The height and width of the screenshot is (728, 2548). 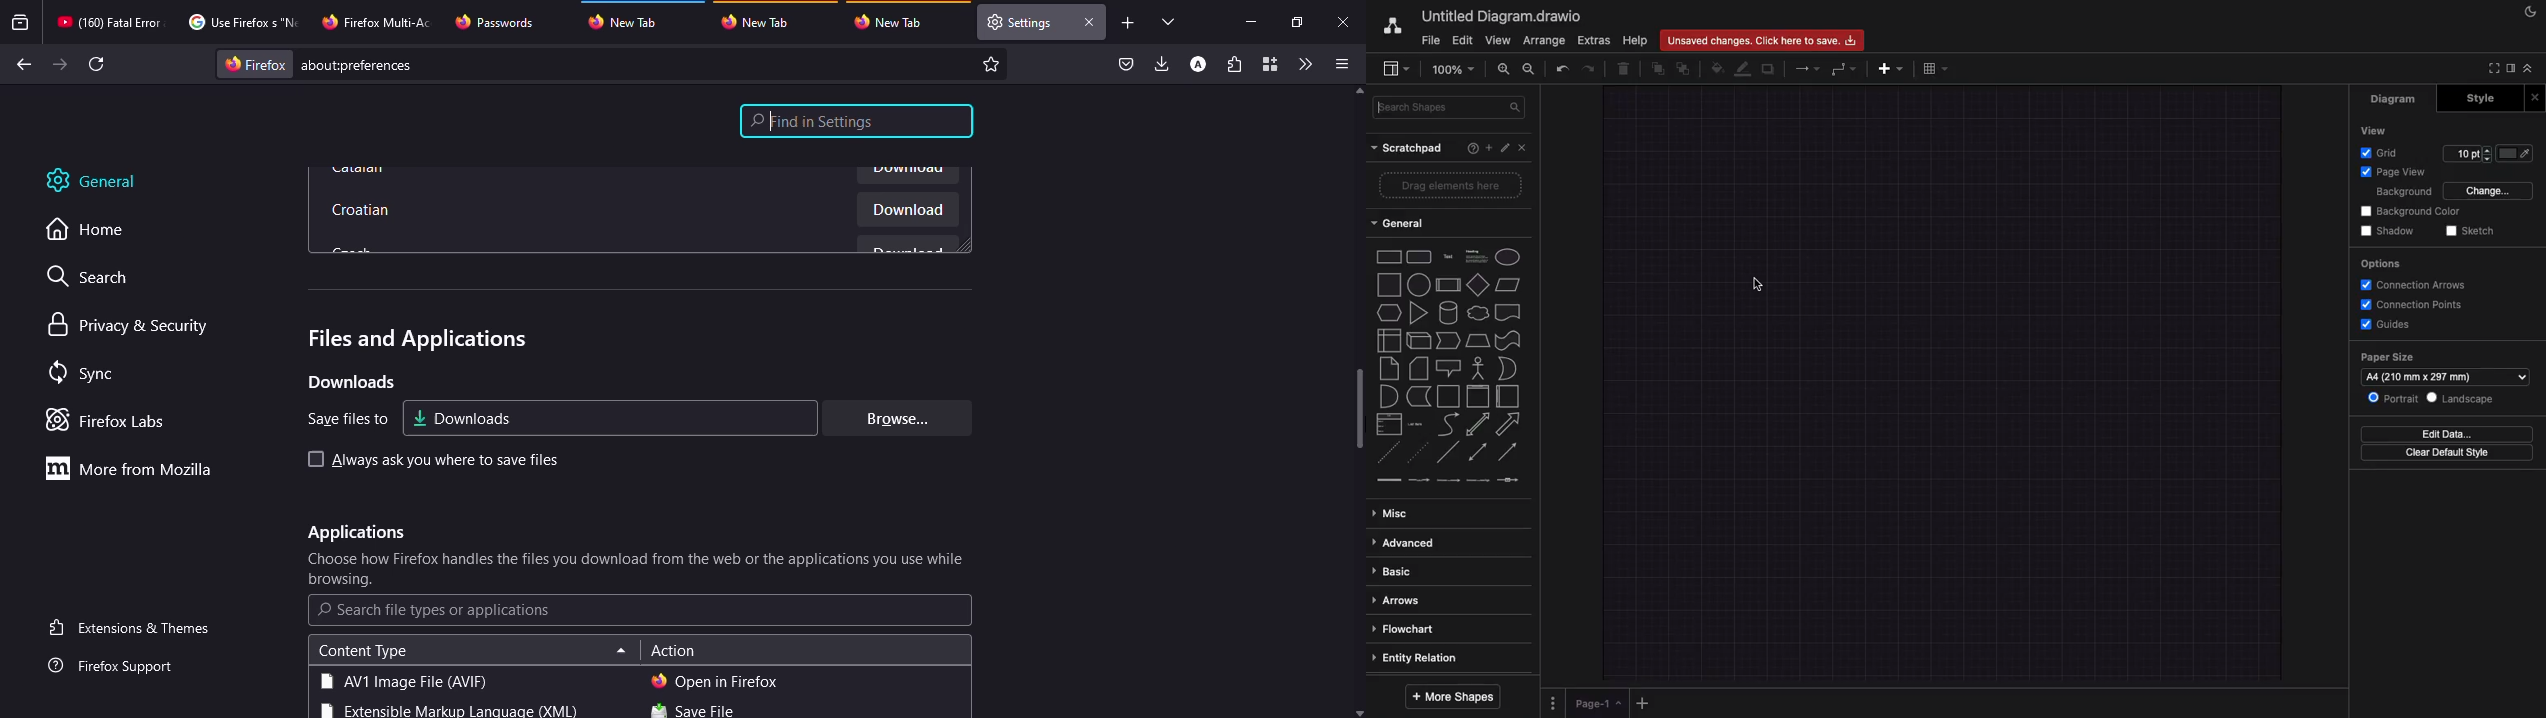 I want to click on Clear default style, so click(x=2448, y=452).